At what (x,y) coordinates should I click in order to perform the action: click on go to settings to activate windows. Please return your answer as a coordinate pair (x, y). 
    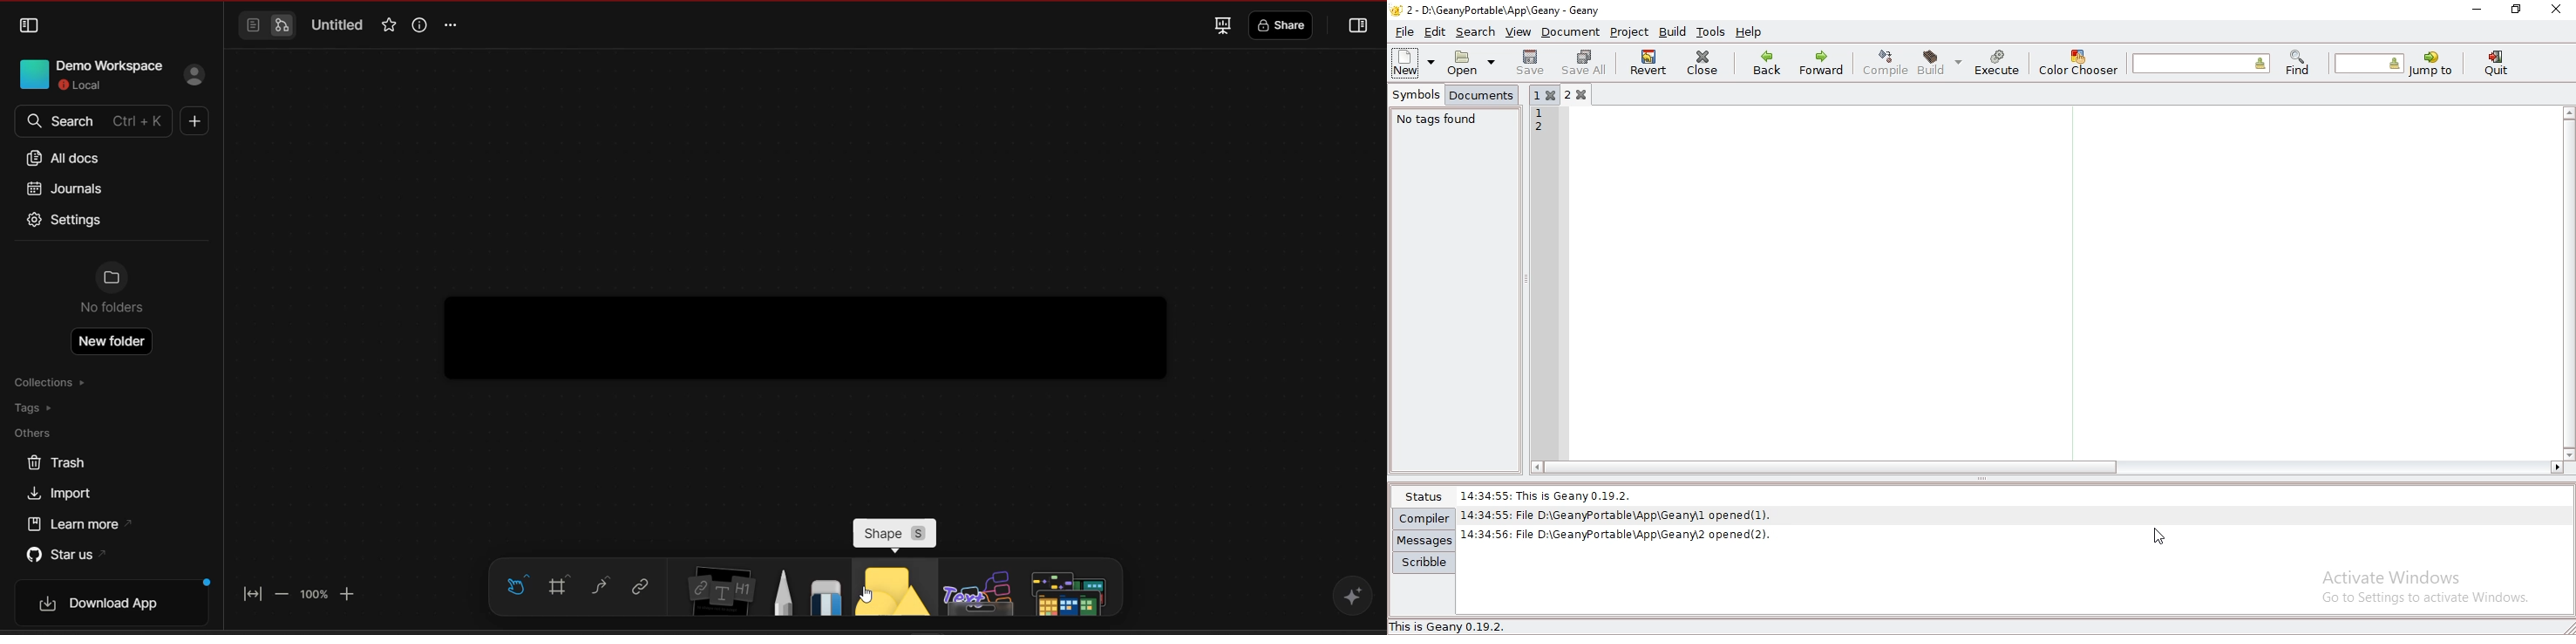
    Looking at the image, I should click on (2422, 600).